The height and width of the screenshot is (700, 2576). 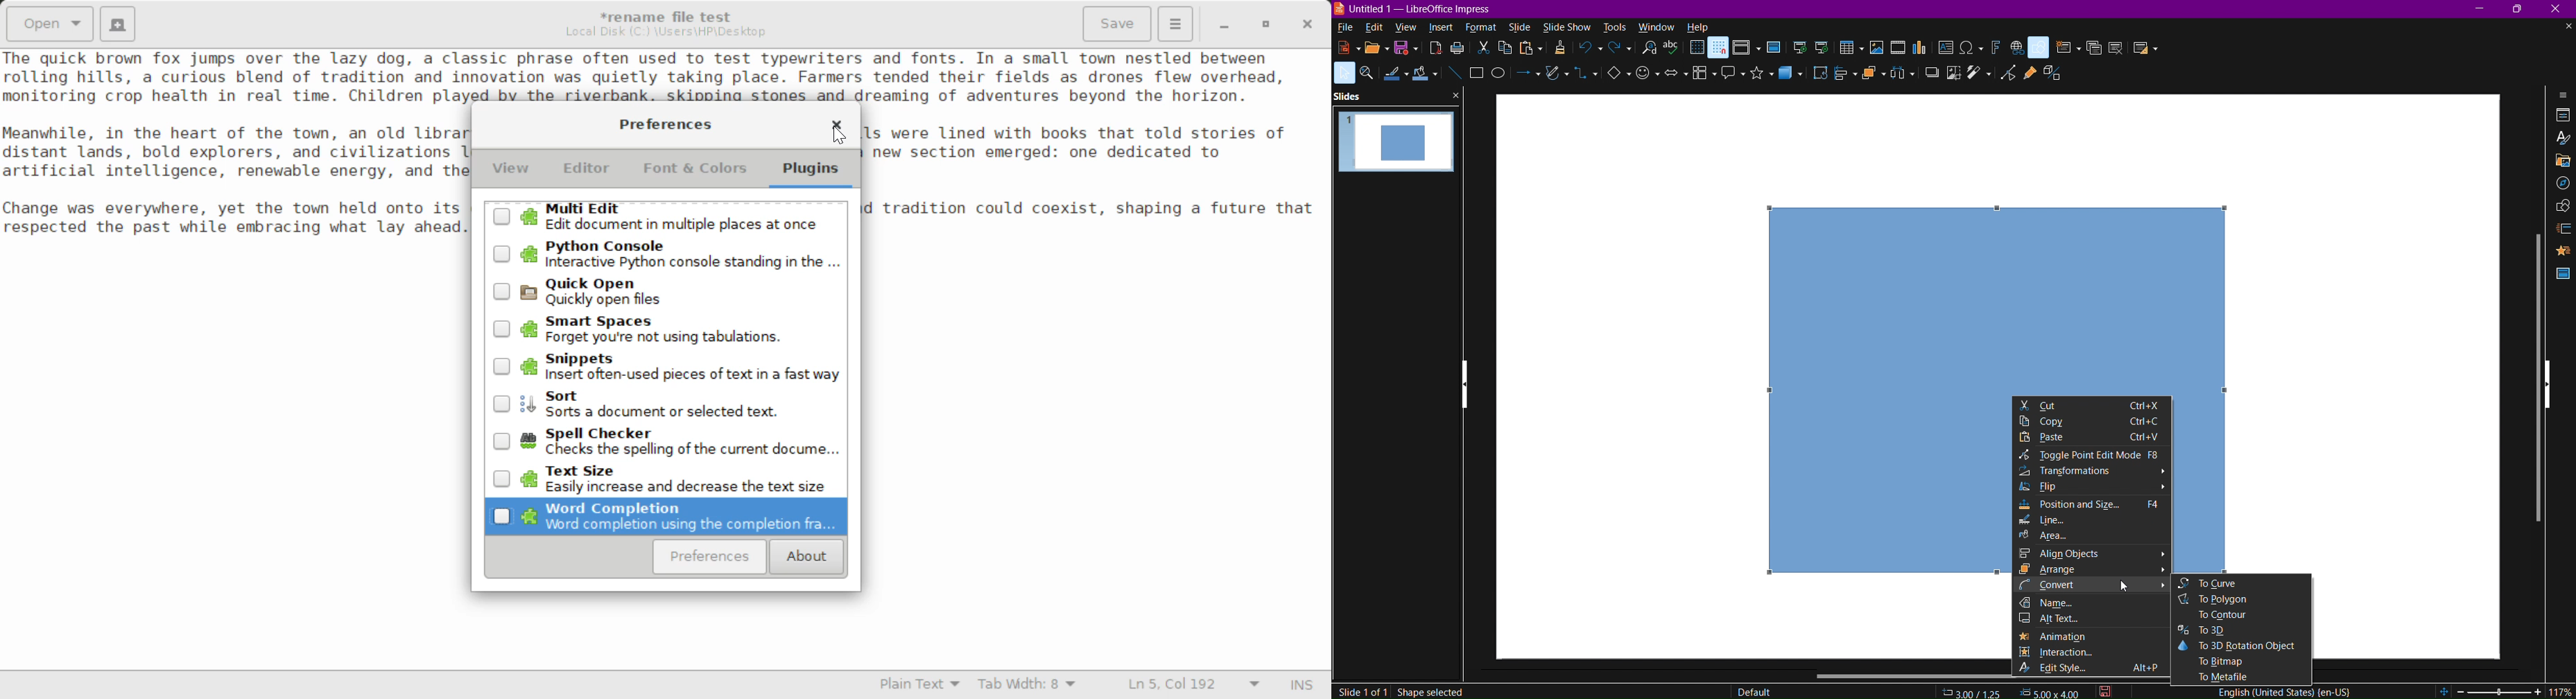 What do you see at coordinates (2561, 139) in the screenshot?
I see `Styles` at bounding box center [2561, 139].